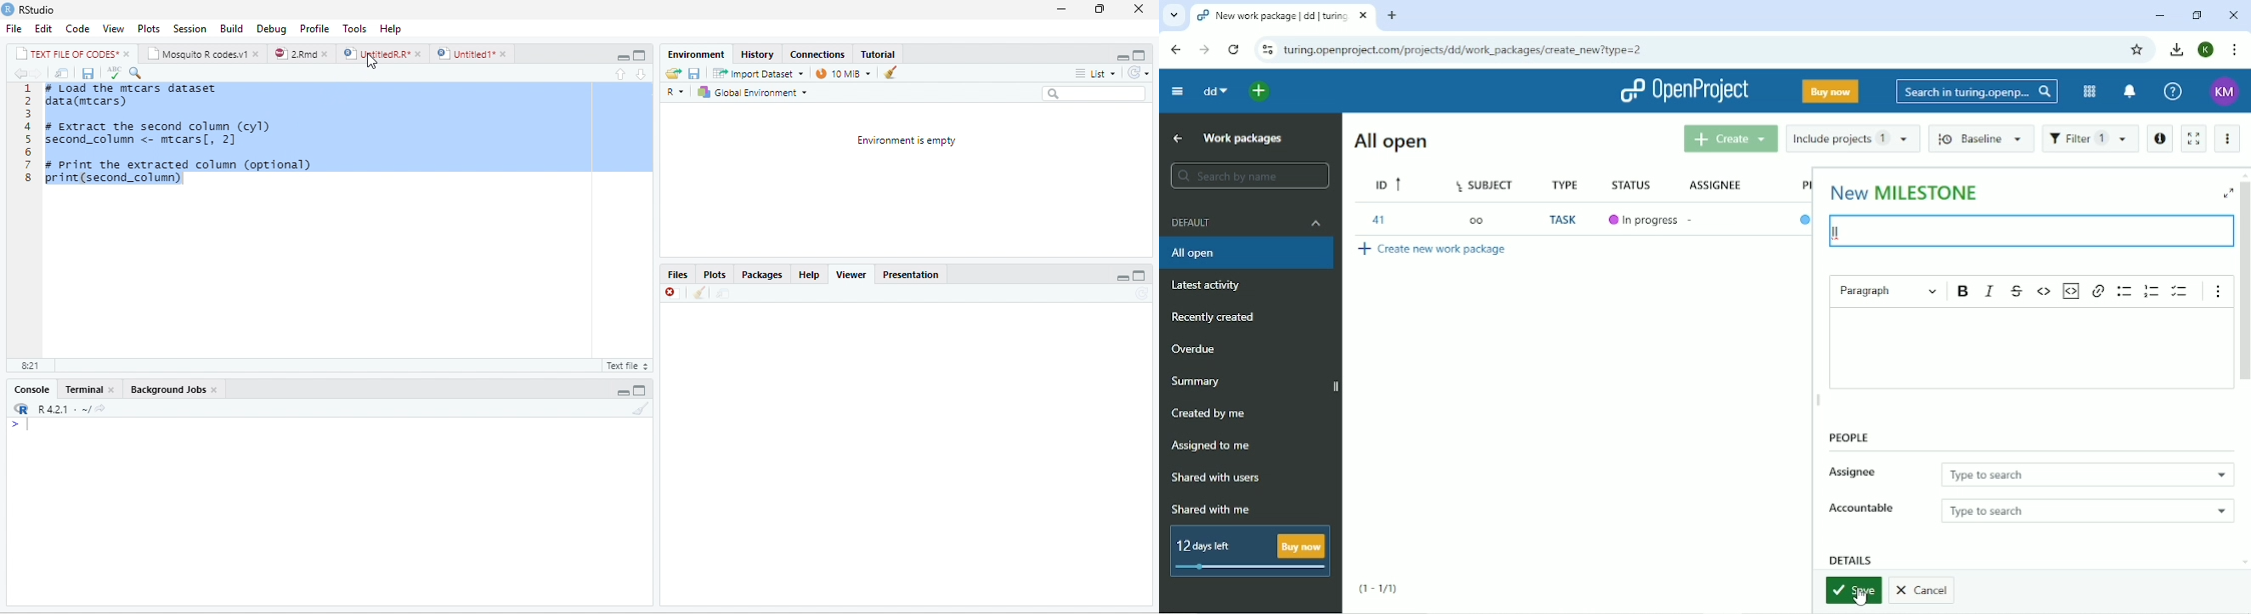 The height and width of the screenshot is (616, 2268). Describe the element at coordinates (77, 27) in the screenshot. I see `Code` at that location.